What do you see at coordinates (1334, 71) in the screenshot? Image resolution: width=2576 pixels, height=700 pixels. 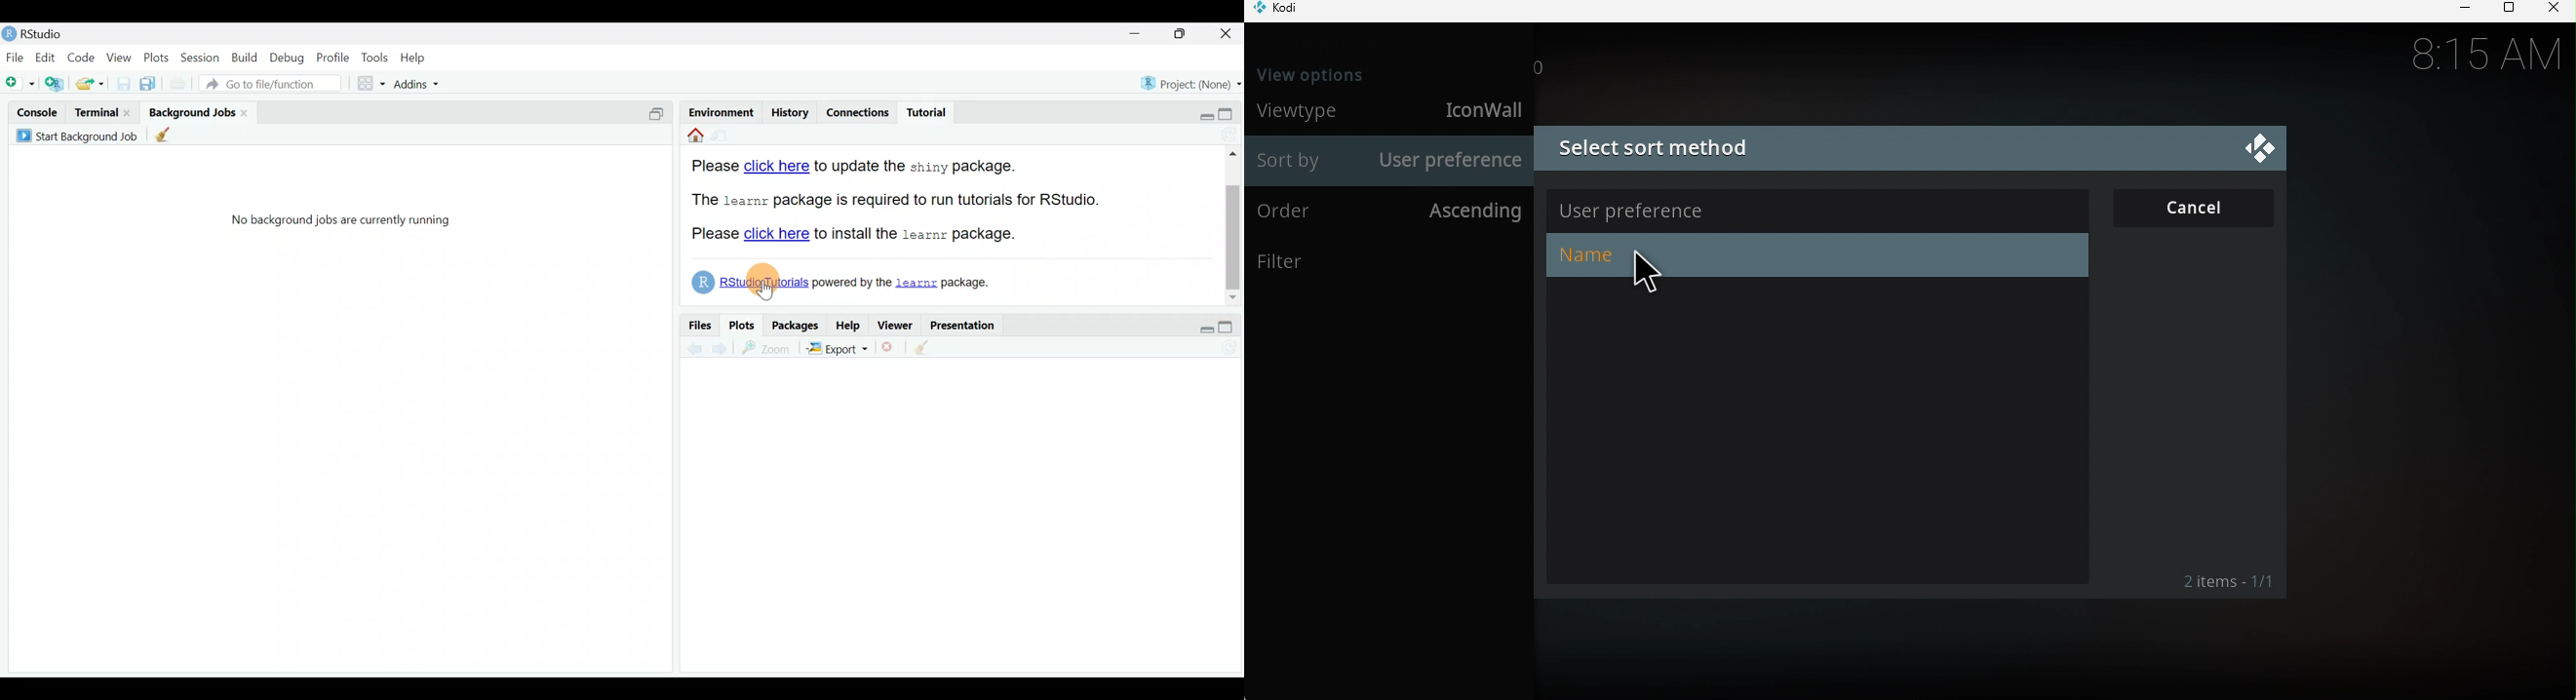 I see `View options` at bounding box center [1334, 71].